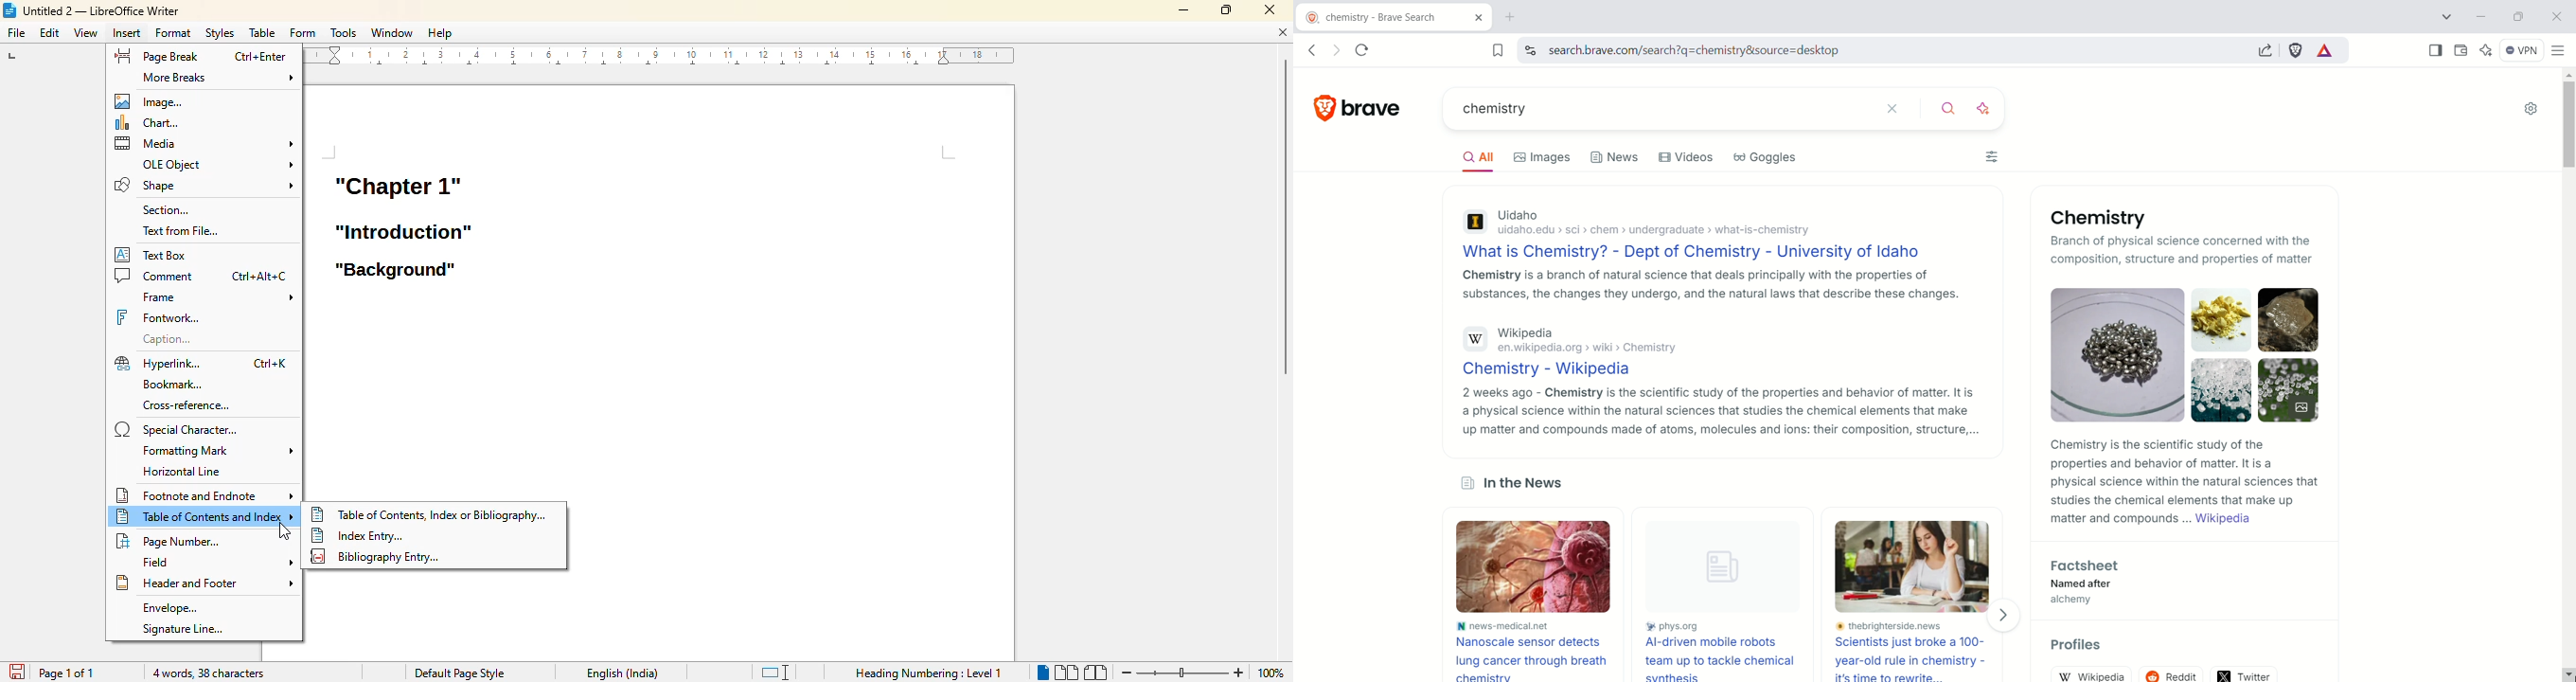 This screenshot has width=2576, height=700. I want to click on heading numbering: level 1, so click(929, 673).